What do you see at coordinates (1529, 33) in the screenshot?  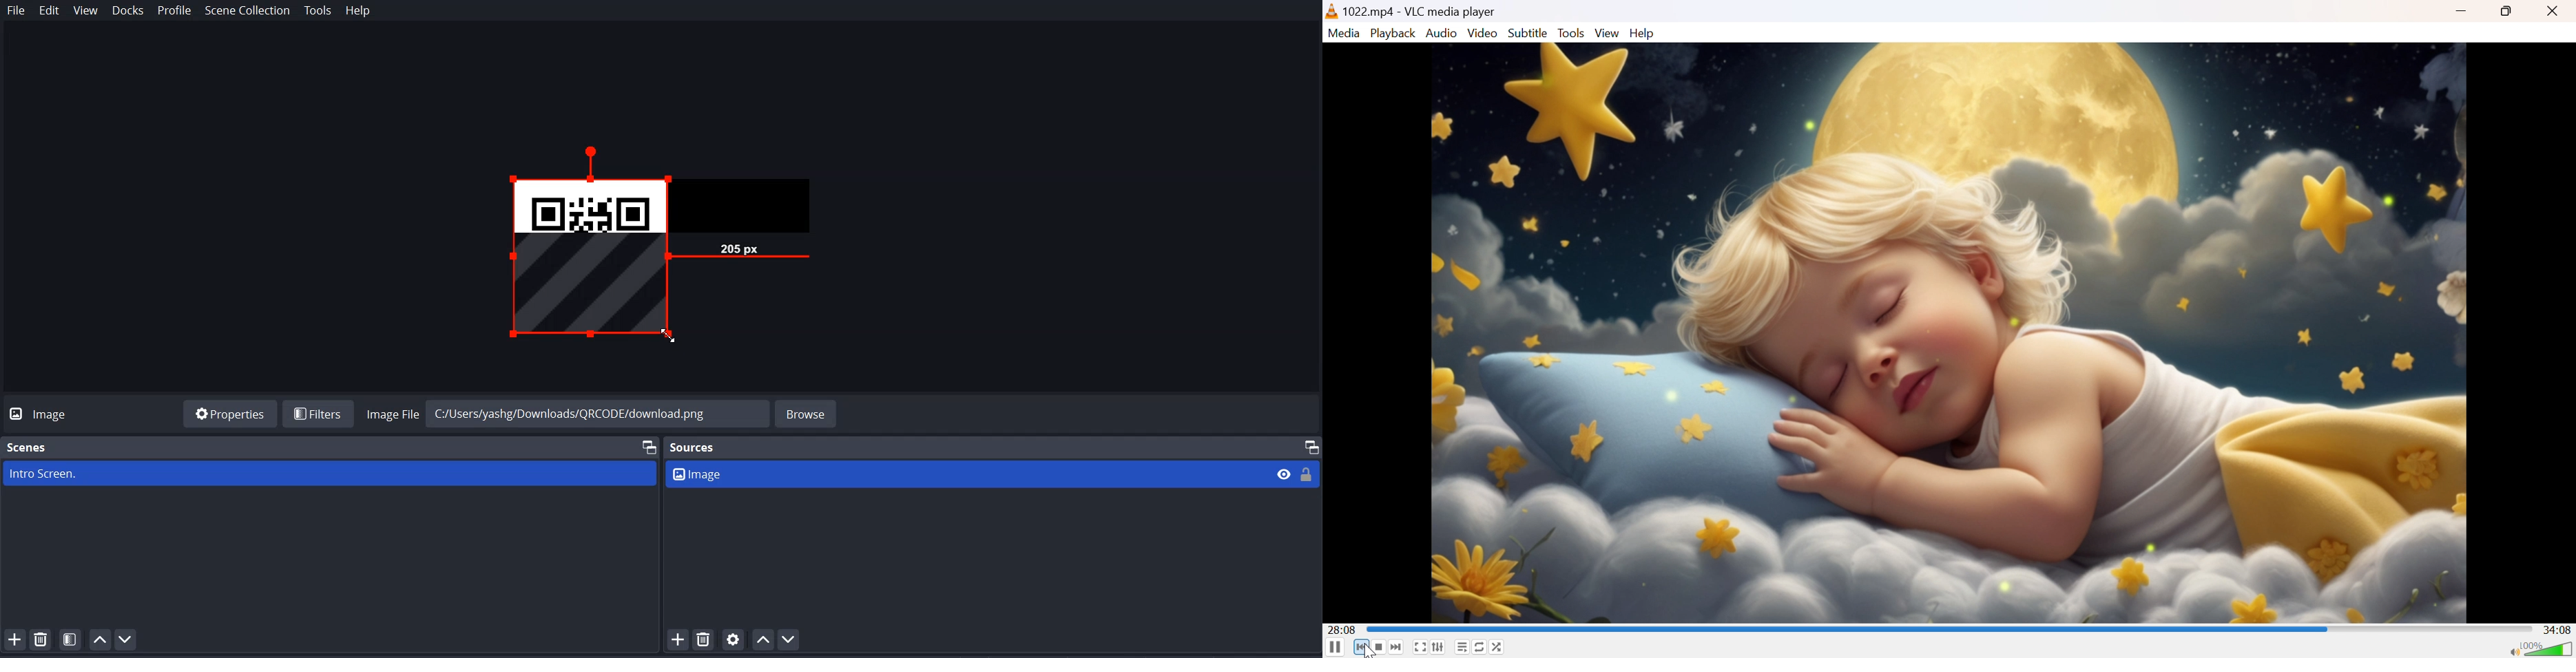 I see `Subtitle` at bounding box center [1529, 33].